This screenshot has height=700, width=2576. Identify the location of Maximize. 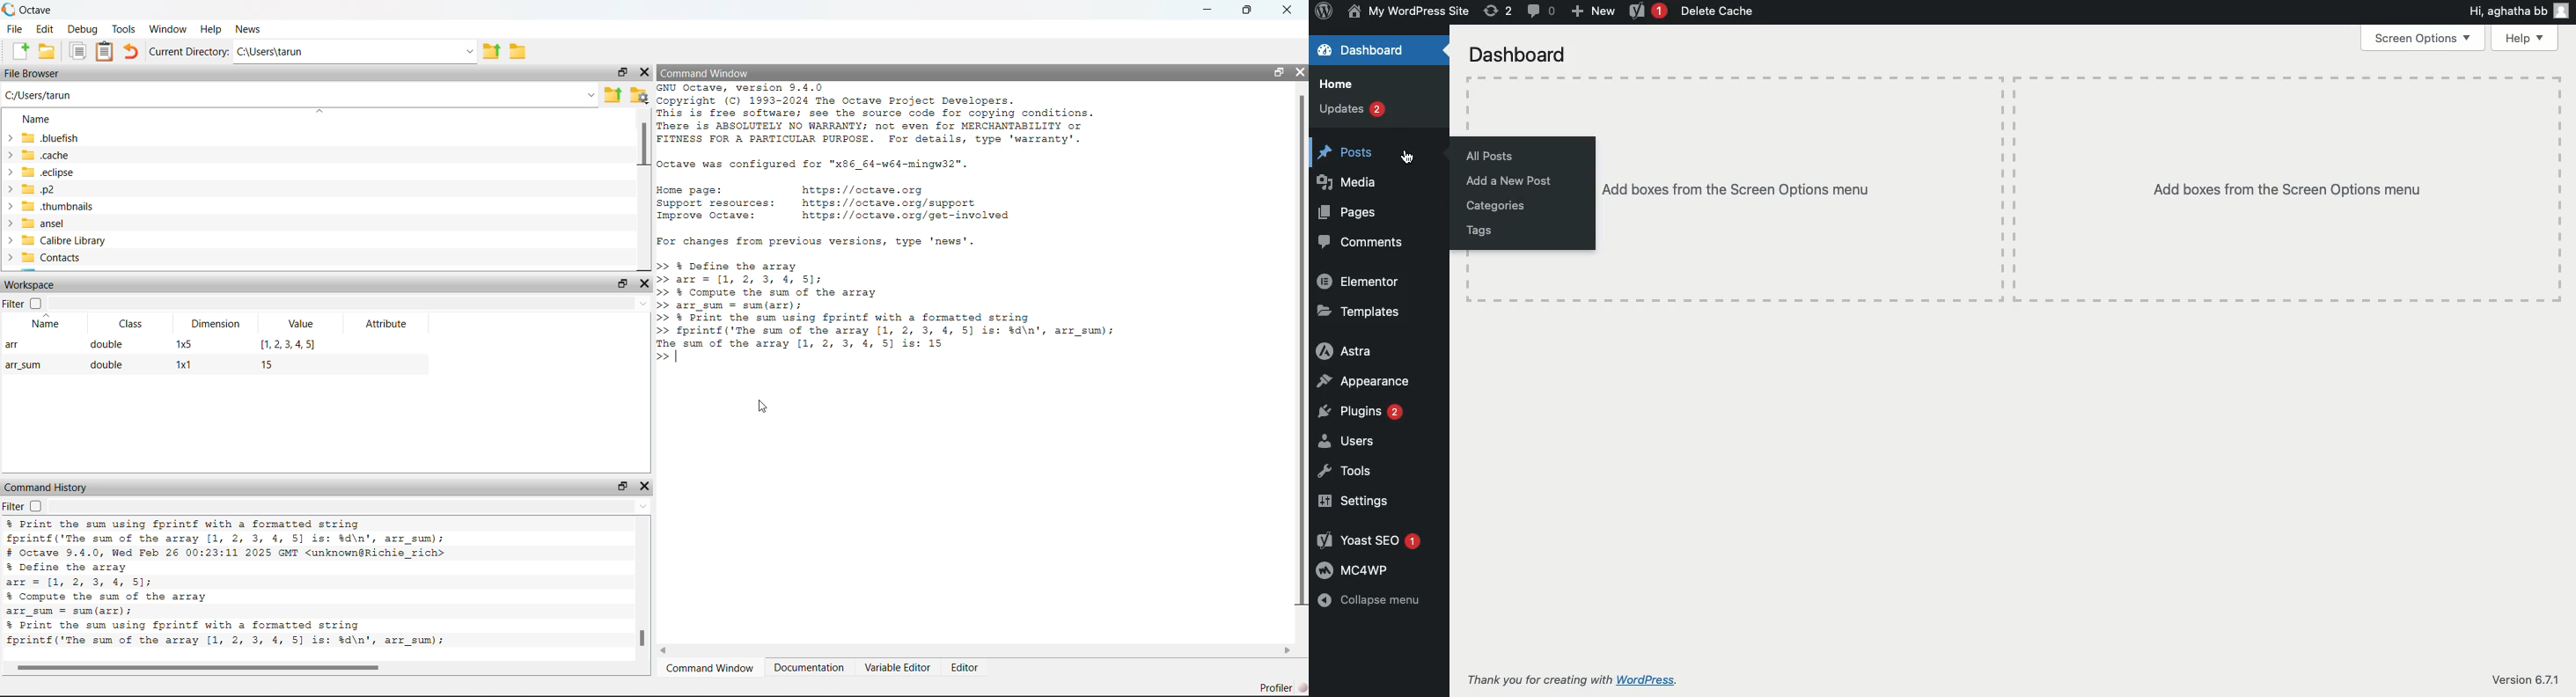
(1277, 73).